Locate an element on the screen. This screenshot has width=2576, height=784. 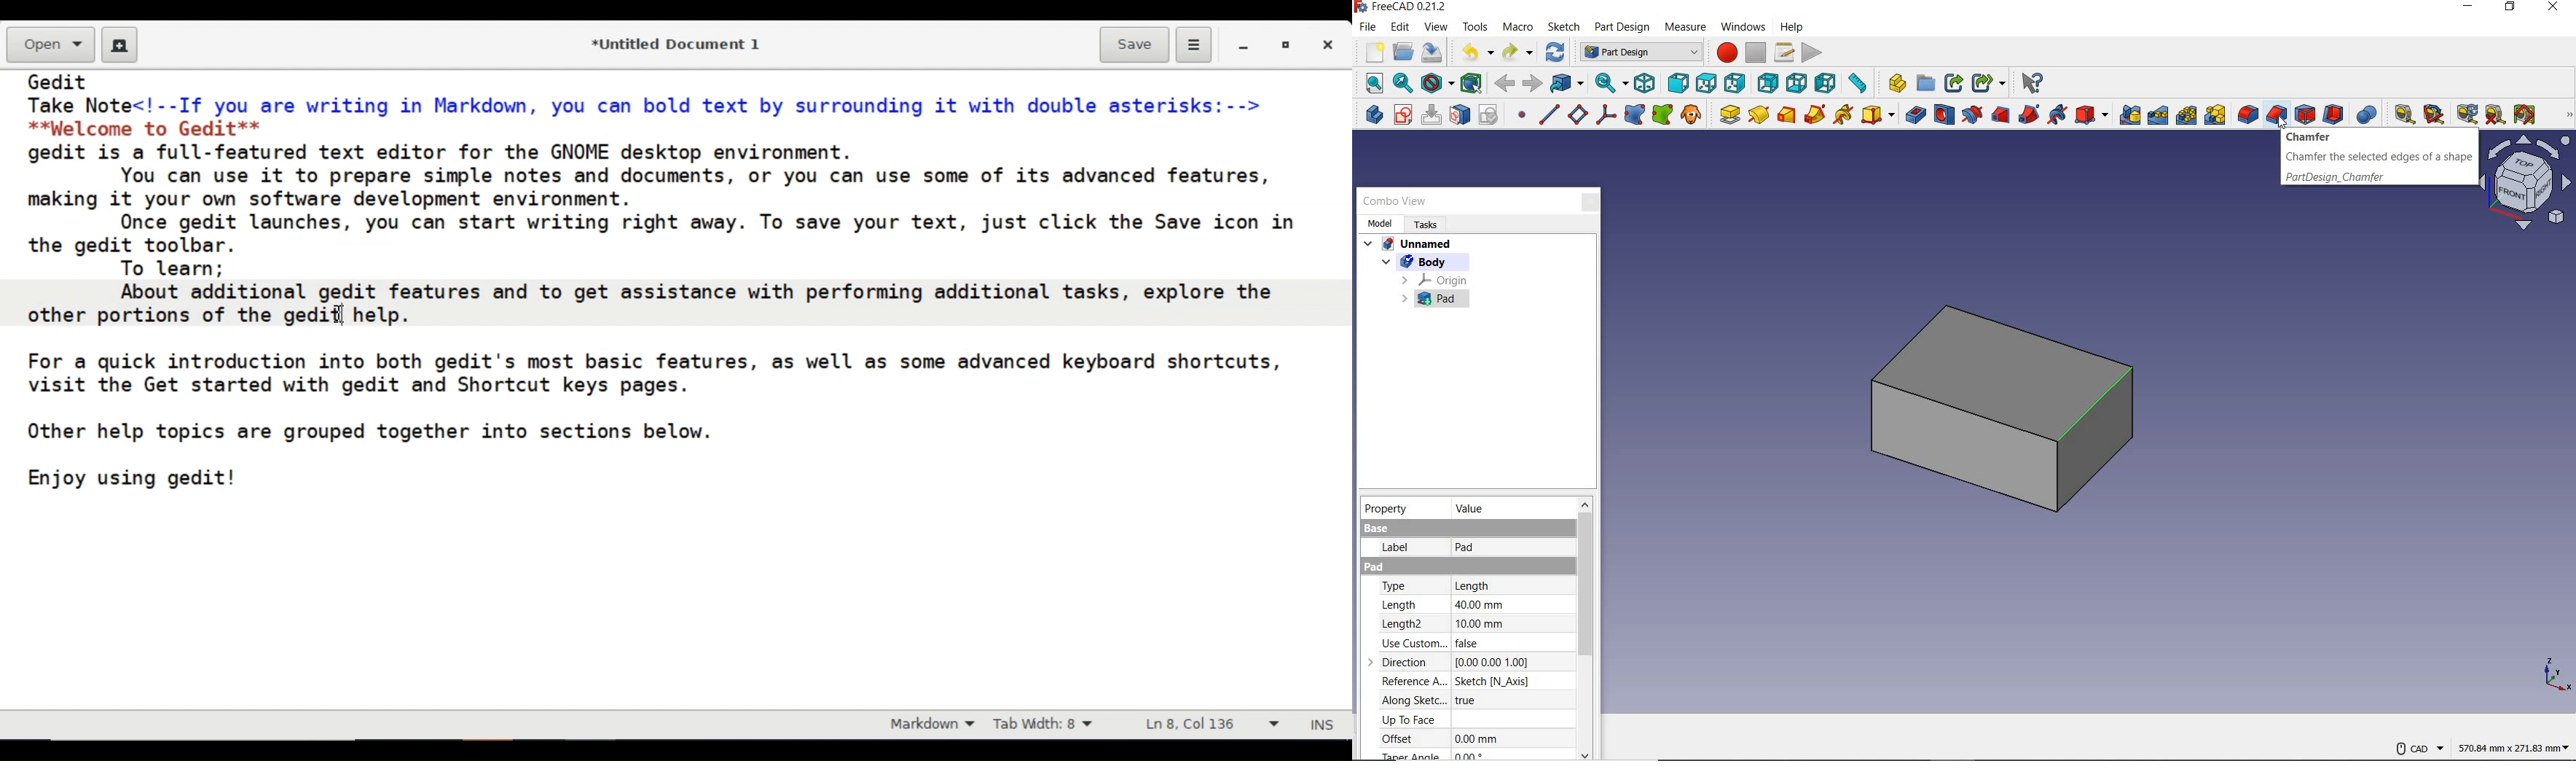
validate sketch is located at coordinates (1491, 114).